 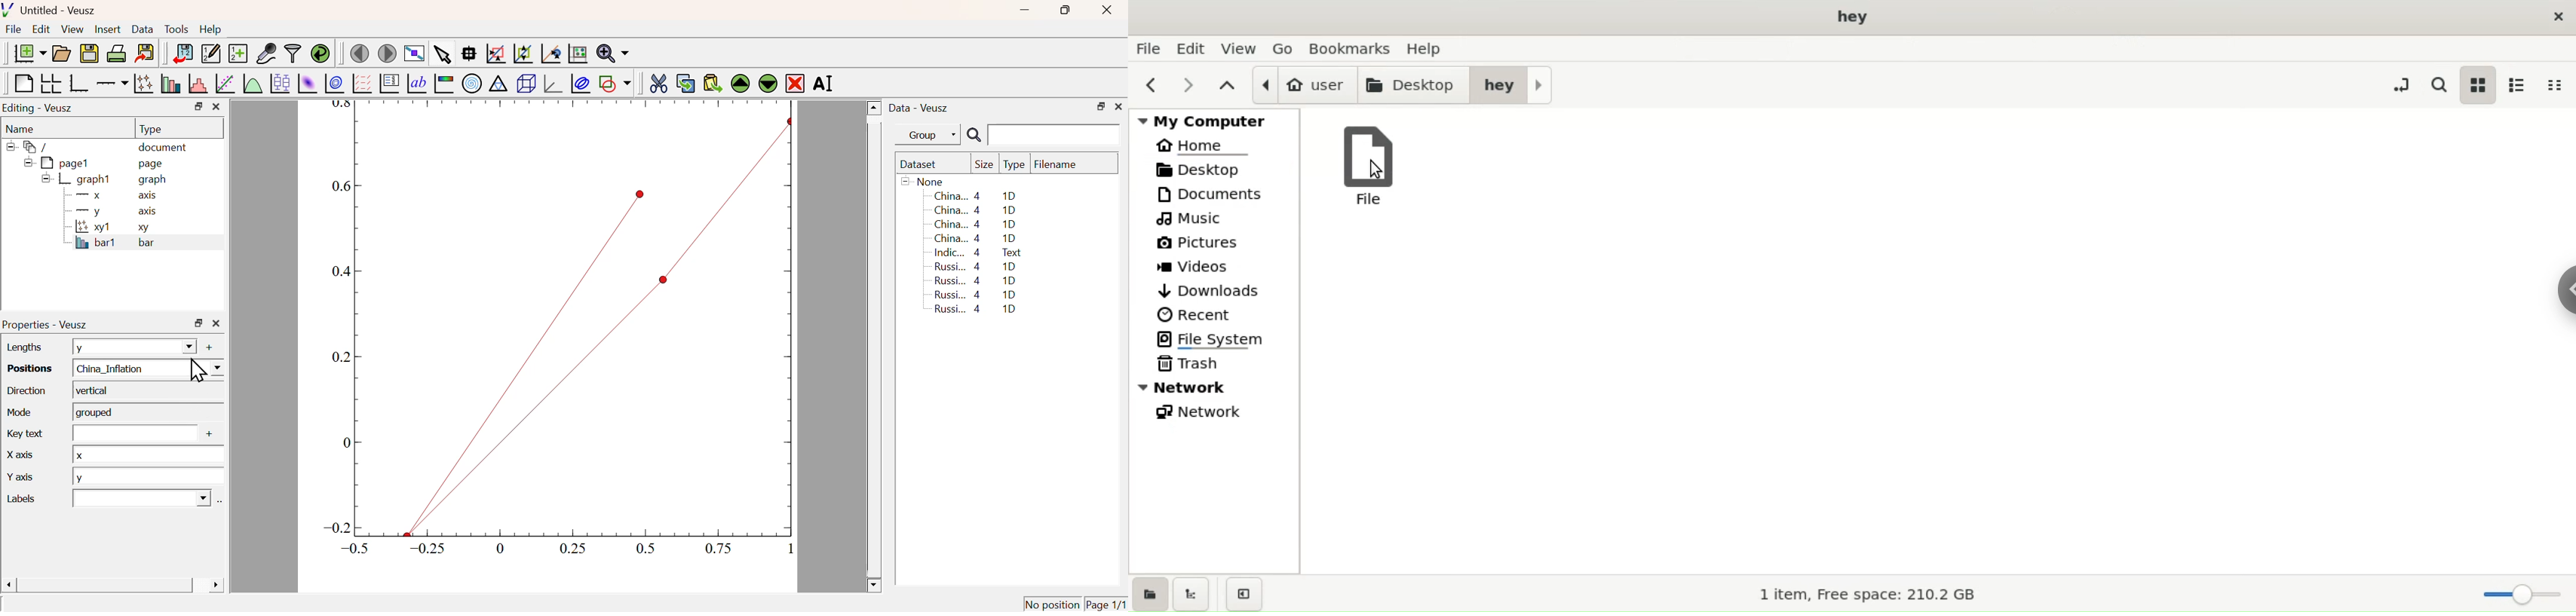 I want to click on Page 1/1, so click(x=1105, y=604).